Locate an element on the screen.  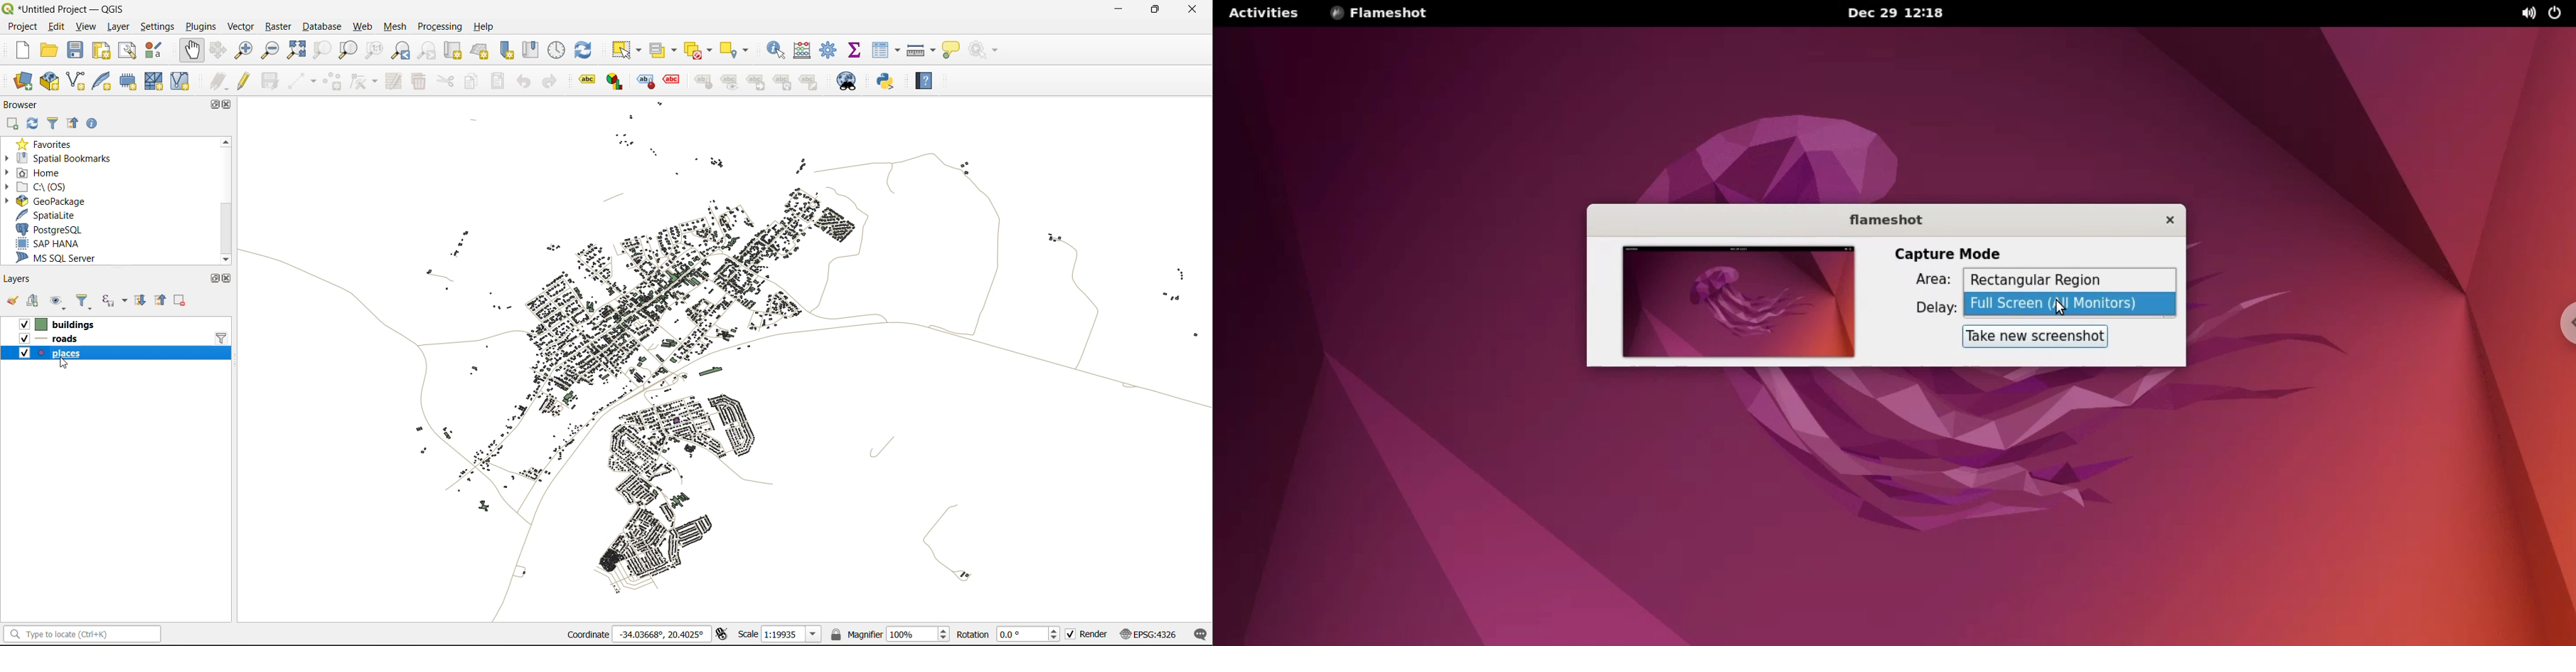
database is located at coordinates (325, 26).